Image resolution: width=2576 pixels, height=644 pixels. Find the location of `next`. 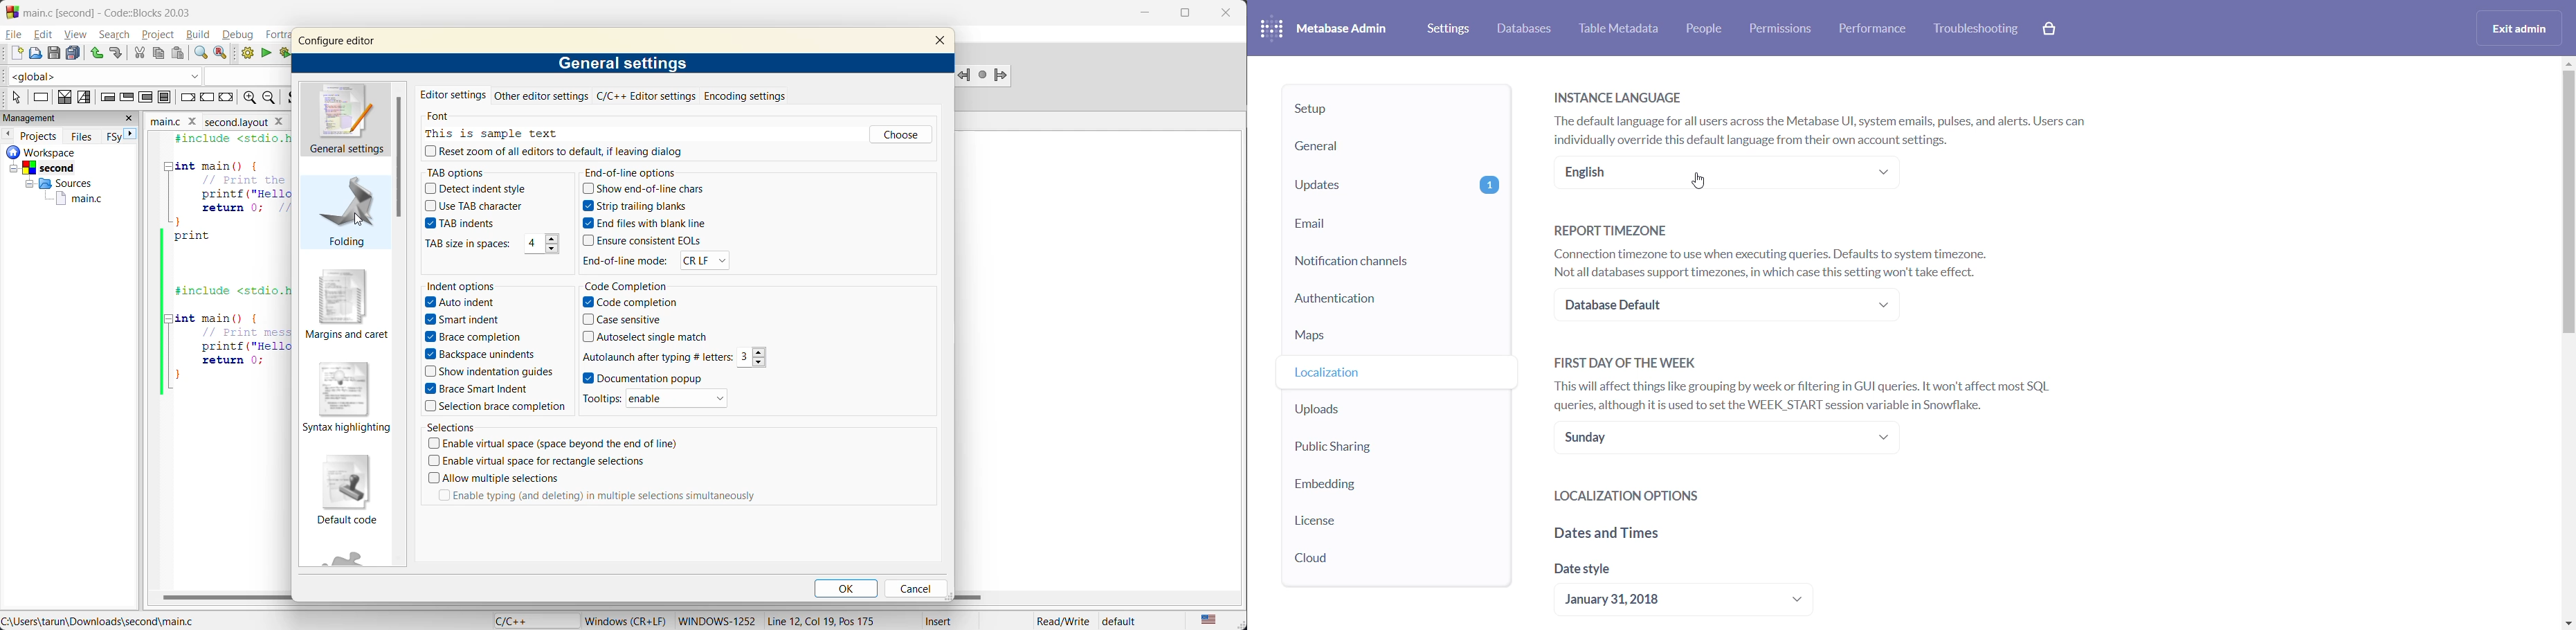

next is located at coordinates (131, 134).